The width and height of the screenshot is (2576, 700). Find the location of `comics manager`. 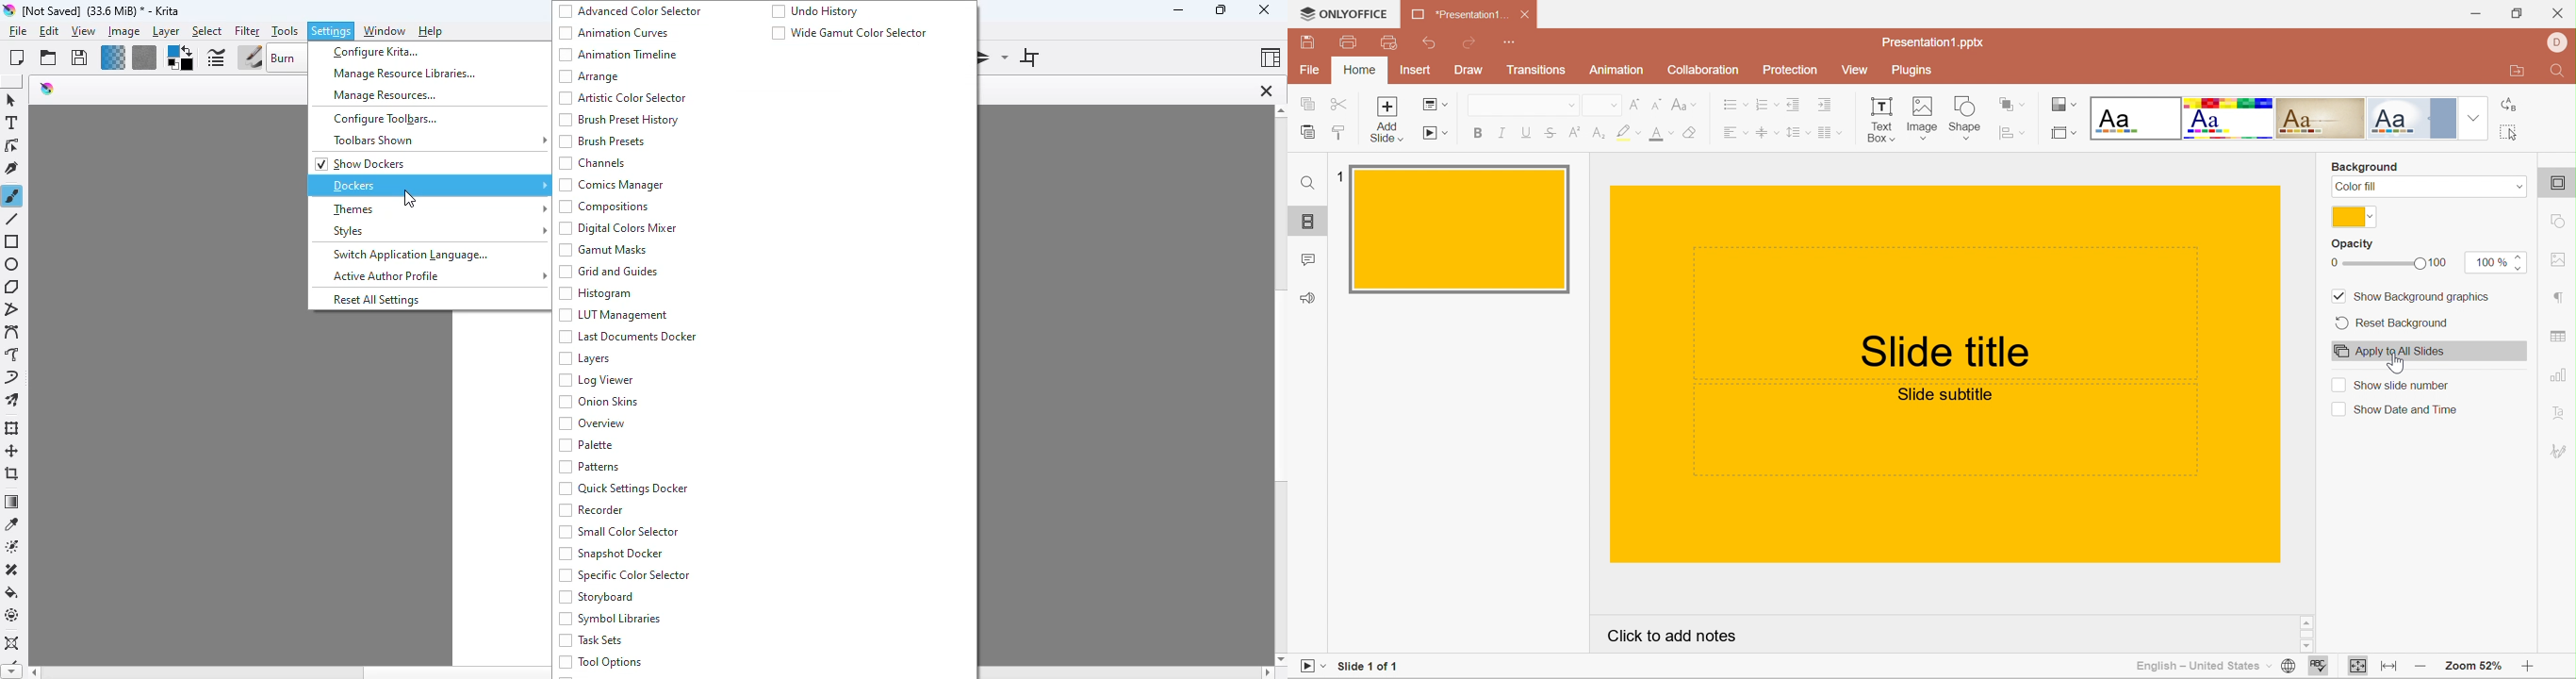

comics manager is located at coordinates (611, 185).